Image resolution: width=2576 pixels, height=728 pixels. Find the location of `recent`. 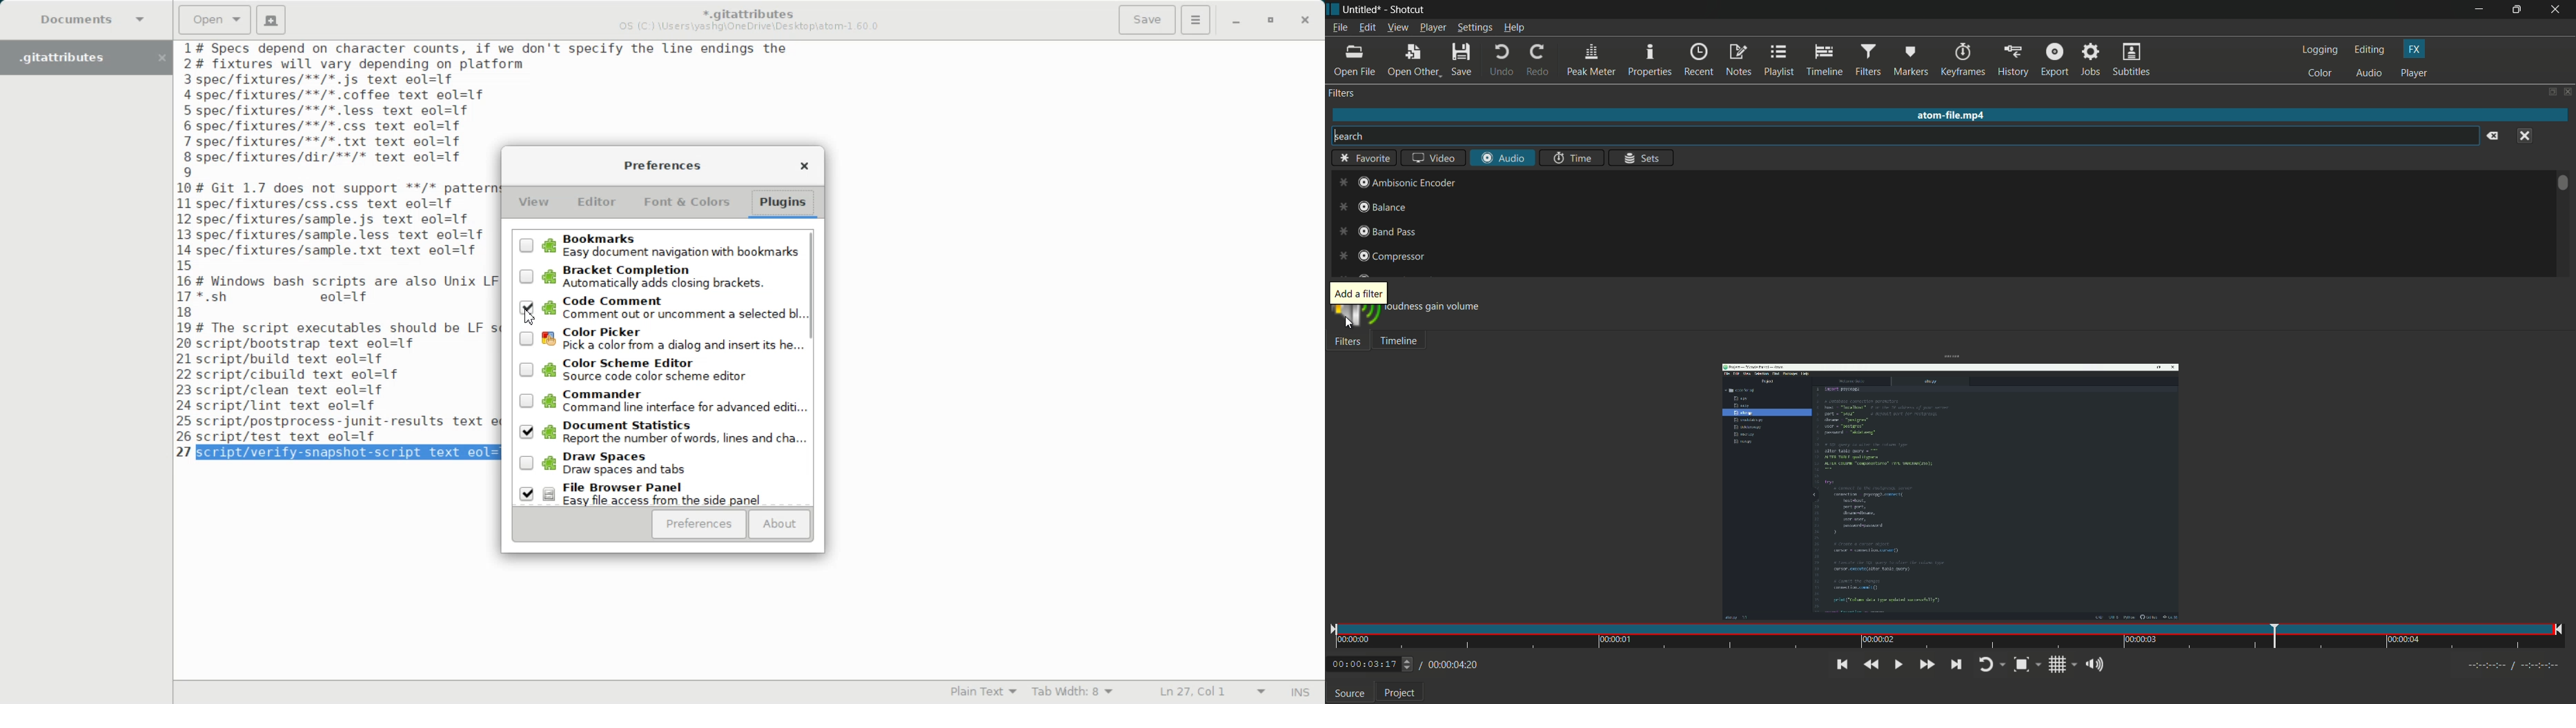

recent is located at coordinates (1699, 61).